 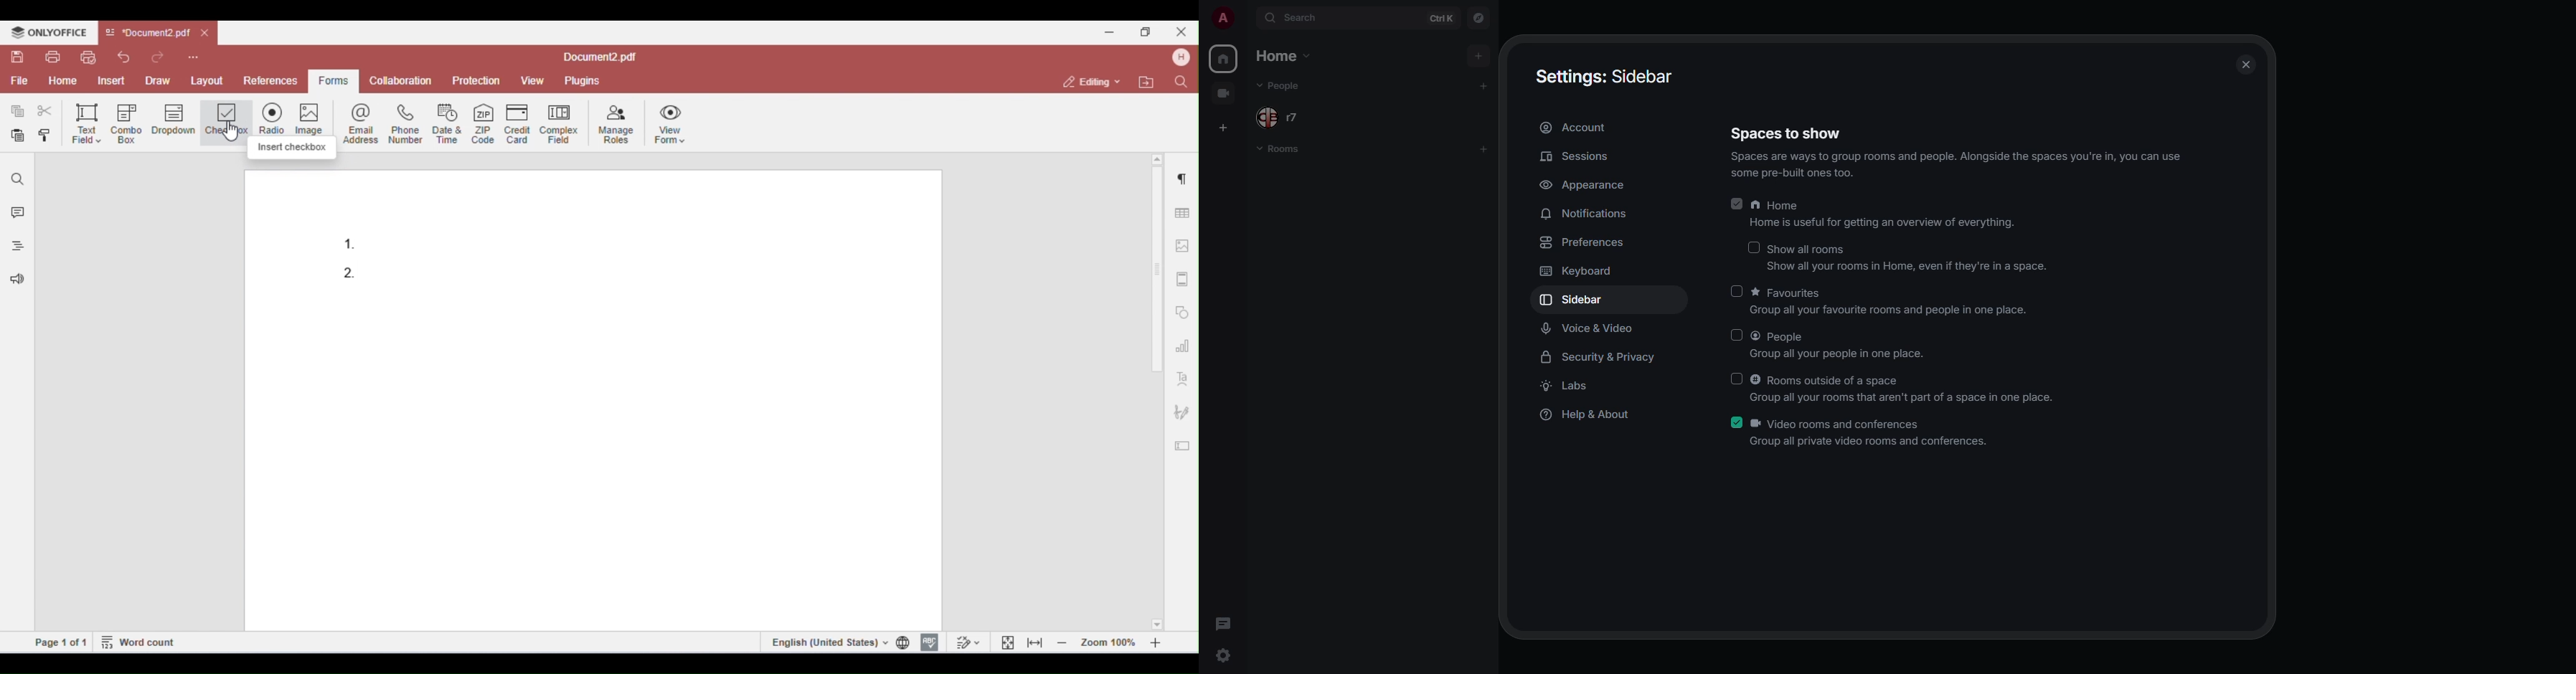 What do you see at coordinates (1958, 148) in the screenshot?
I see `spaces to show` at bounding box center [1958, 148].